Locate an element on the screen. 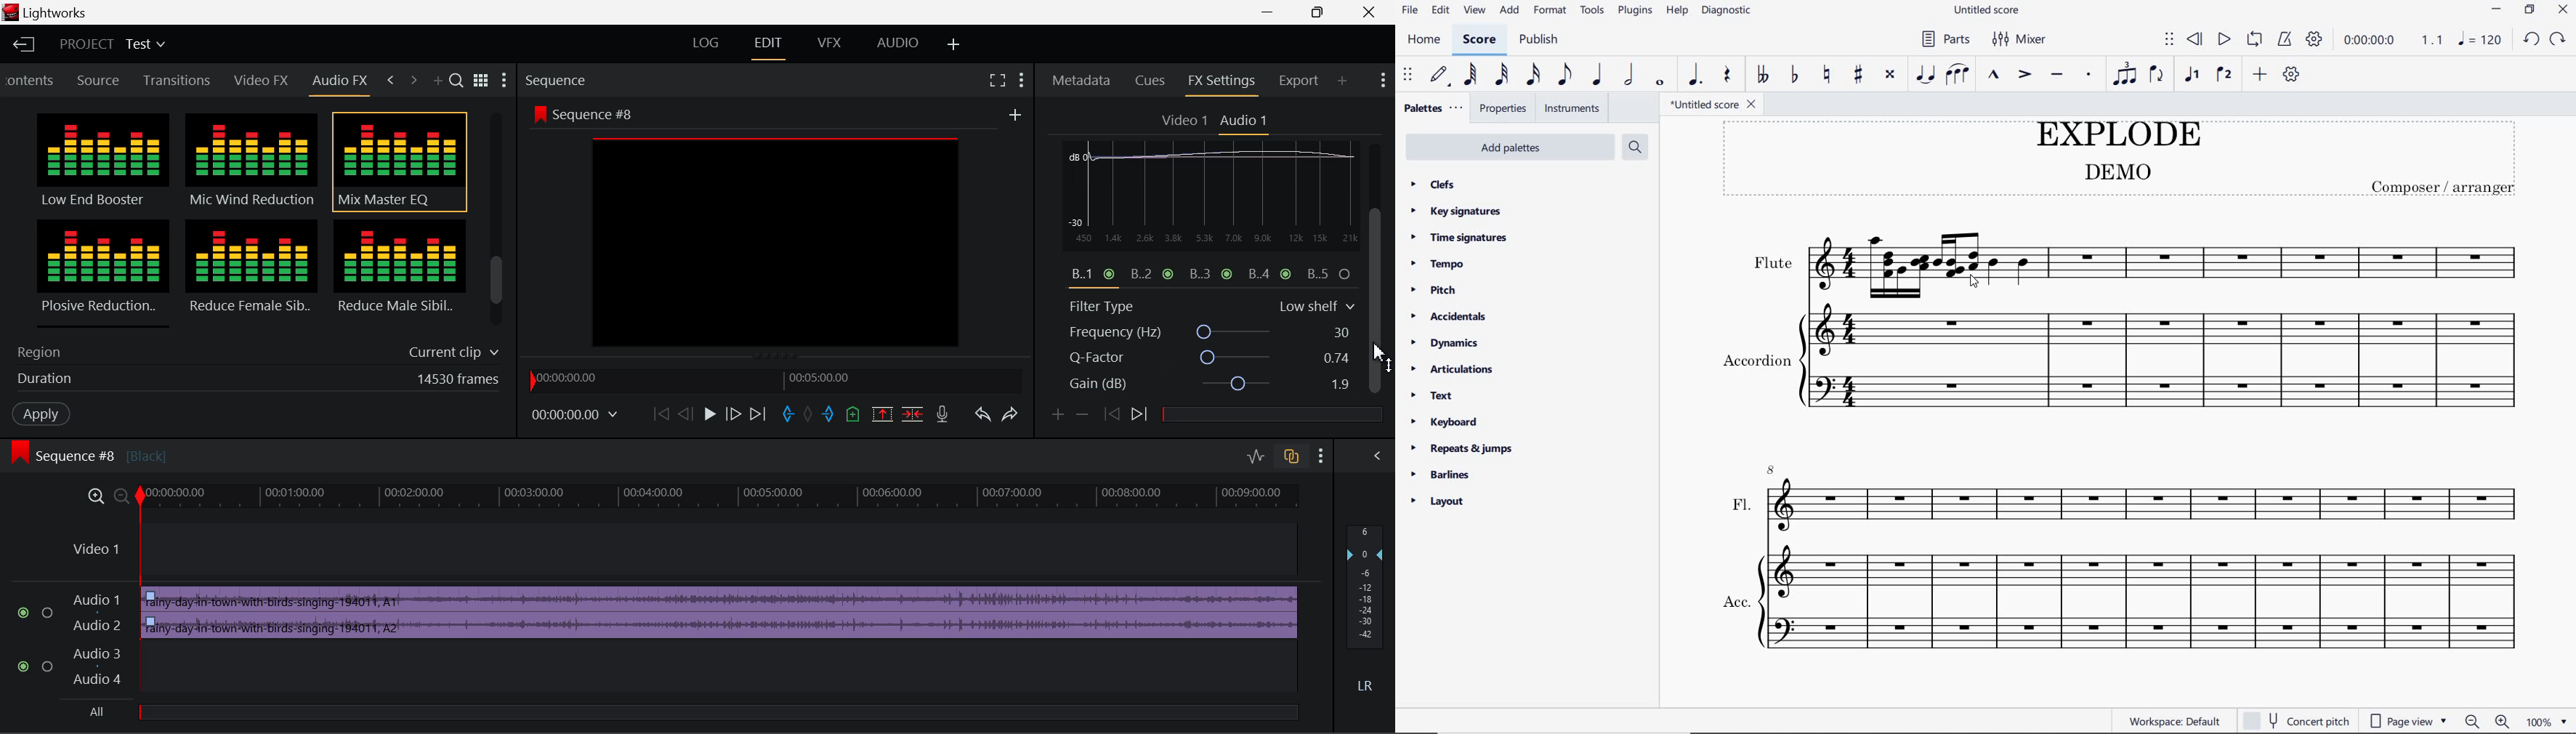  staccato is located at coordinates (2088, 75).